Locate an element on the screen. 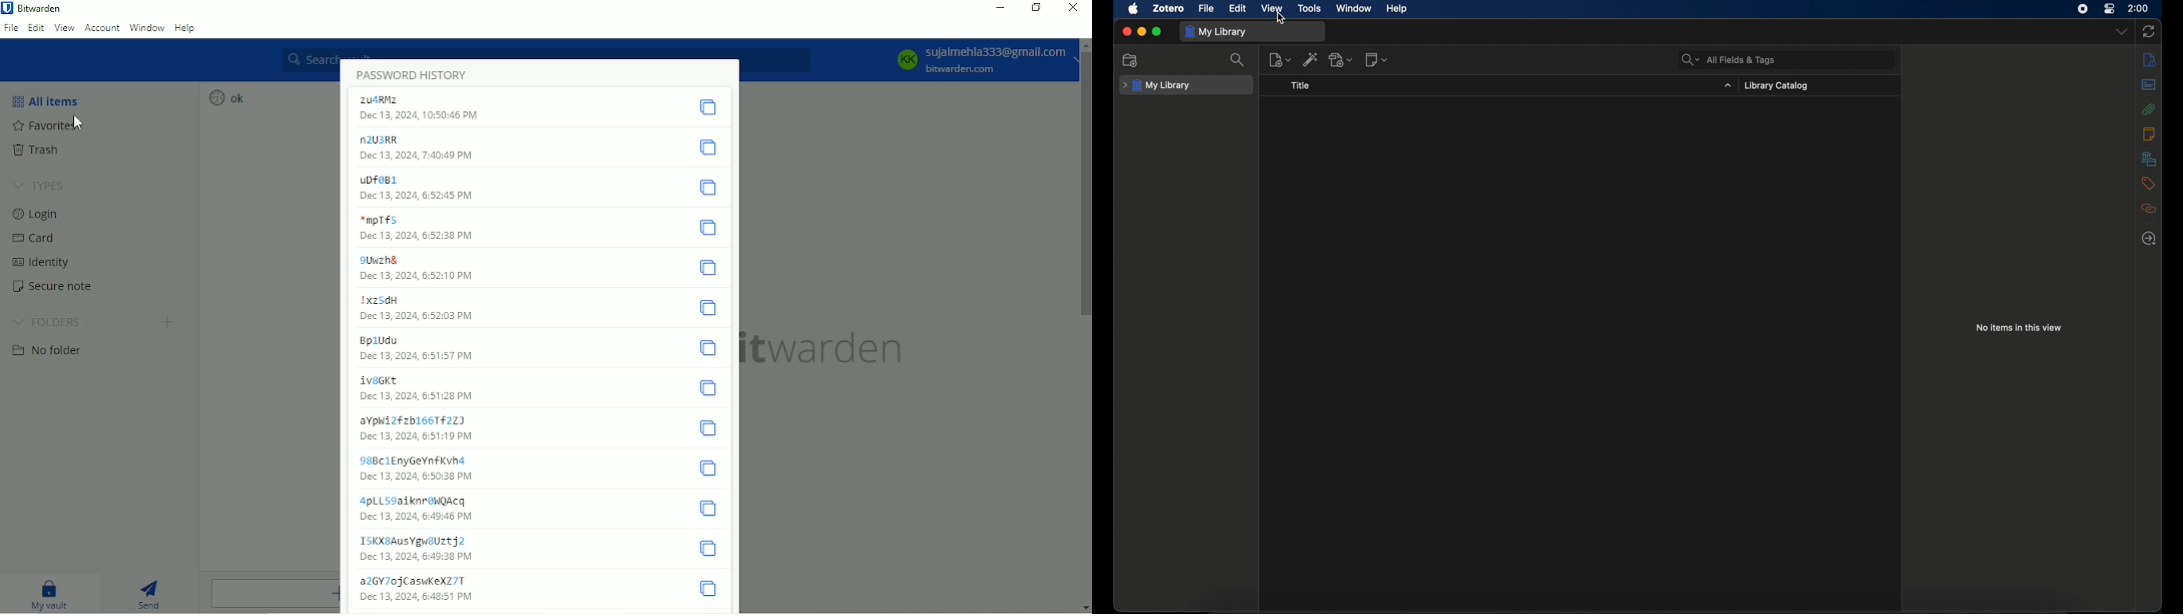  help is located at coordinates (1398, 9).